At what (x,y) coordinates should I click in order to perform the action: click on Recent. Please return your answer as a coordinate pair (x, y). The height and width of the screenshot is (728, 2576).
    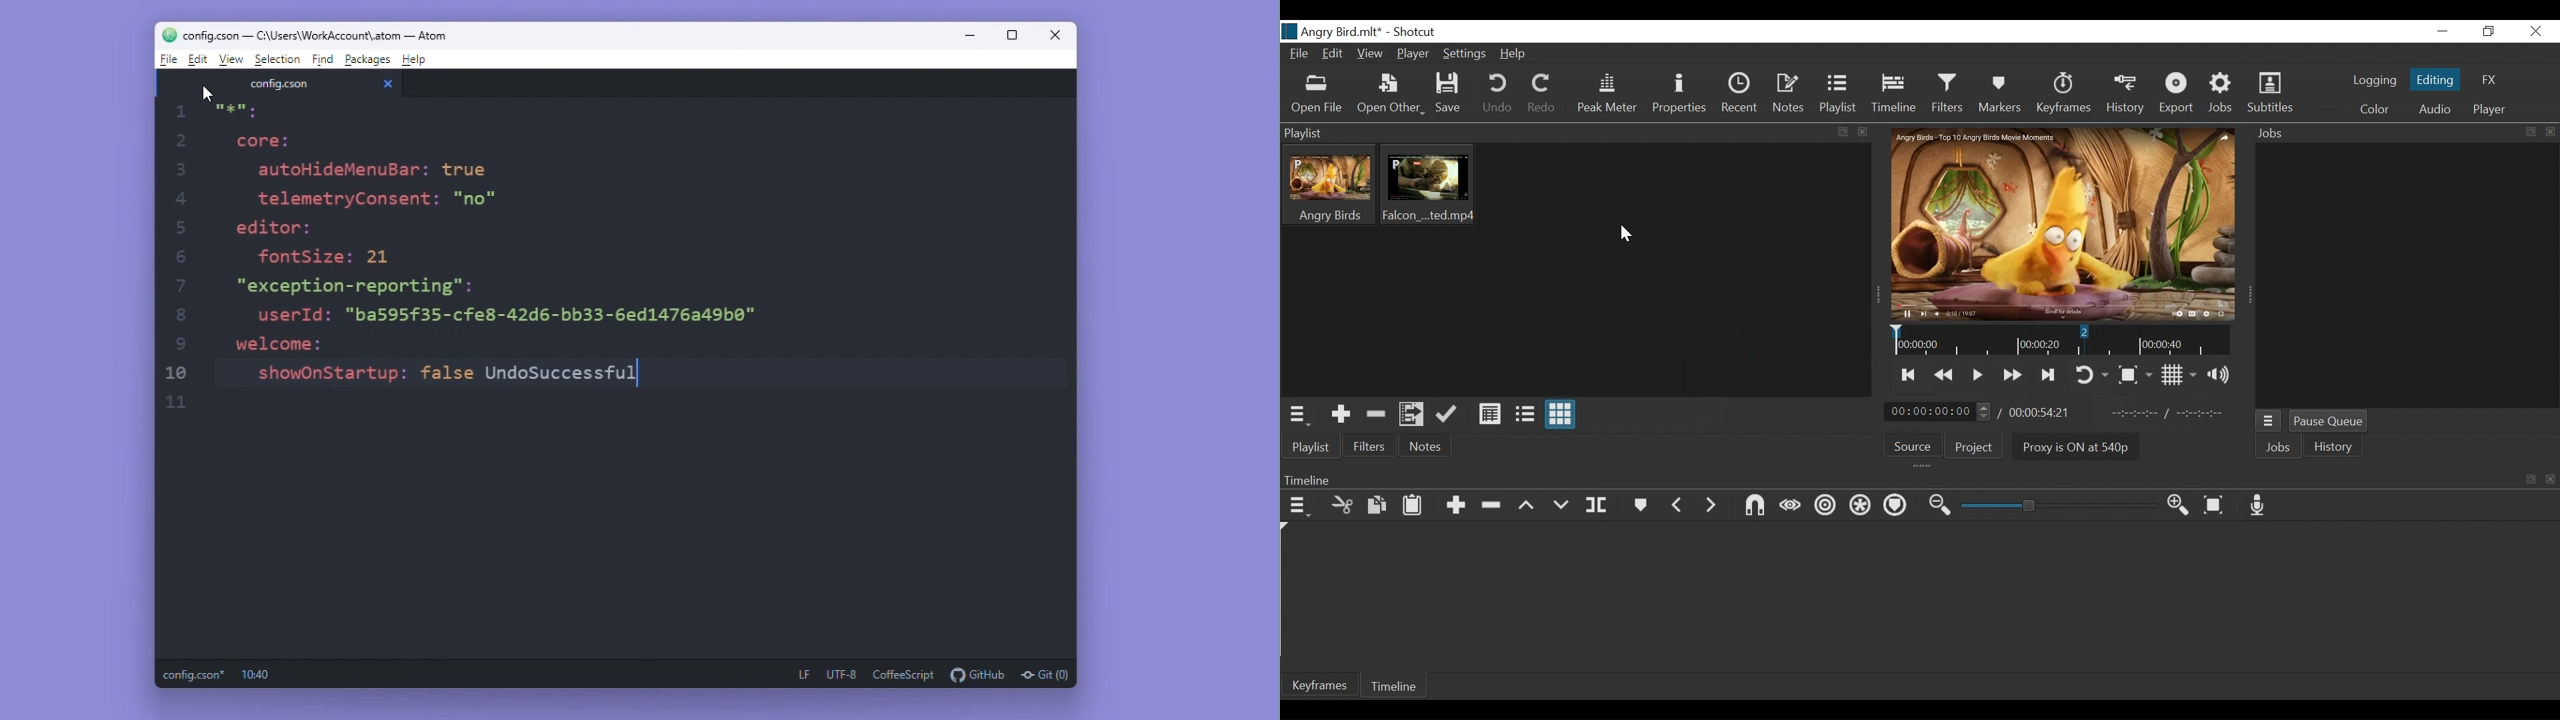
    Looking at the image, I should click on (1741, 93).